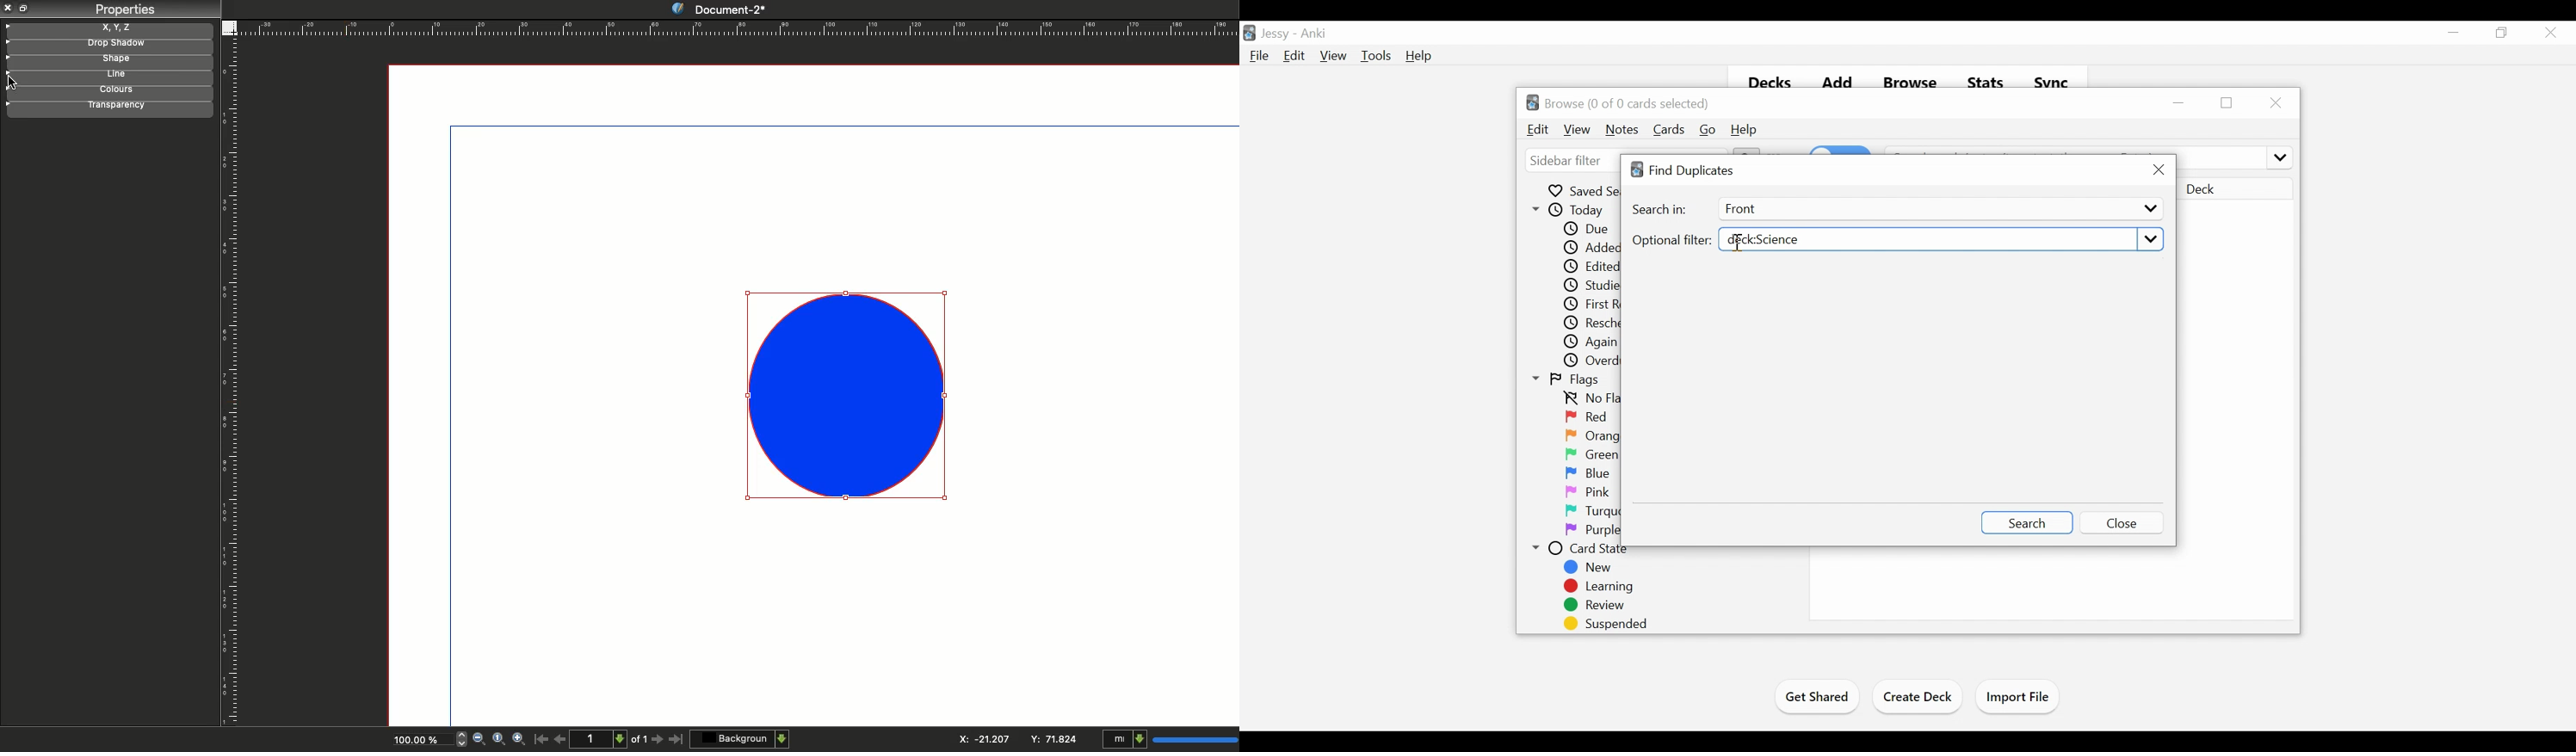 This screenshot has width=2576, height=756. I want to click on Collapse, so click(26, 8).